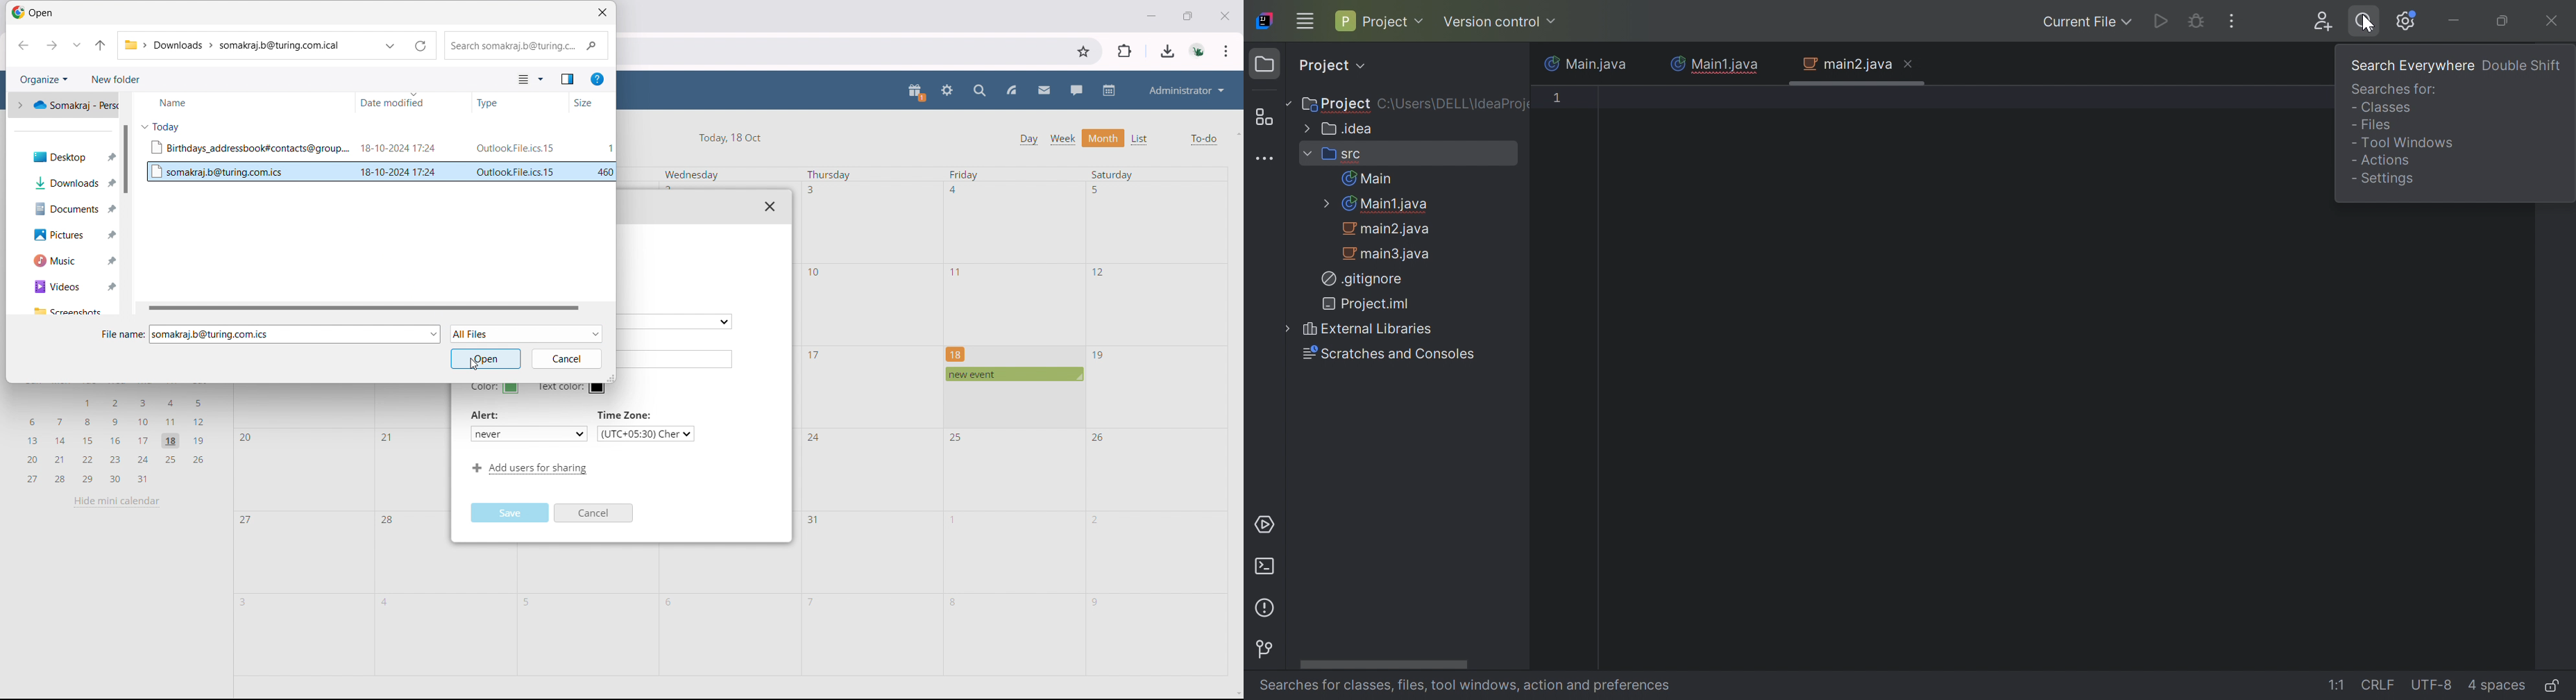 Image resolution: width=2576 pixels, height=700 pixels. I want to click on change view, so click(530, 79).